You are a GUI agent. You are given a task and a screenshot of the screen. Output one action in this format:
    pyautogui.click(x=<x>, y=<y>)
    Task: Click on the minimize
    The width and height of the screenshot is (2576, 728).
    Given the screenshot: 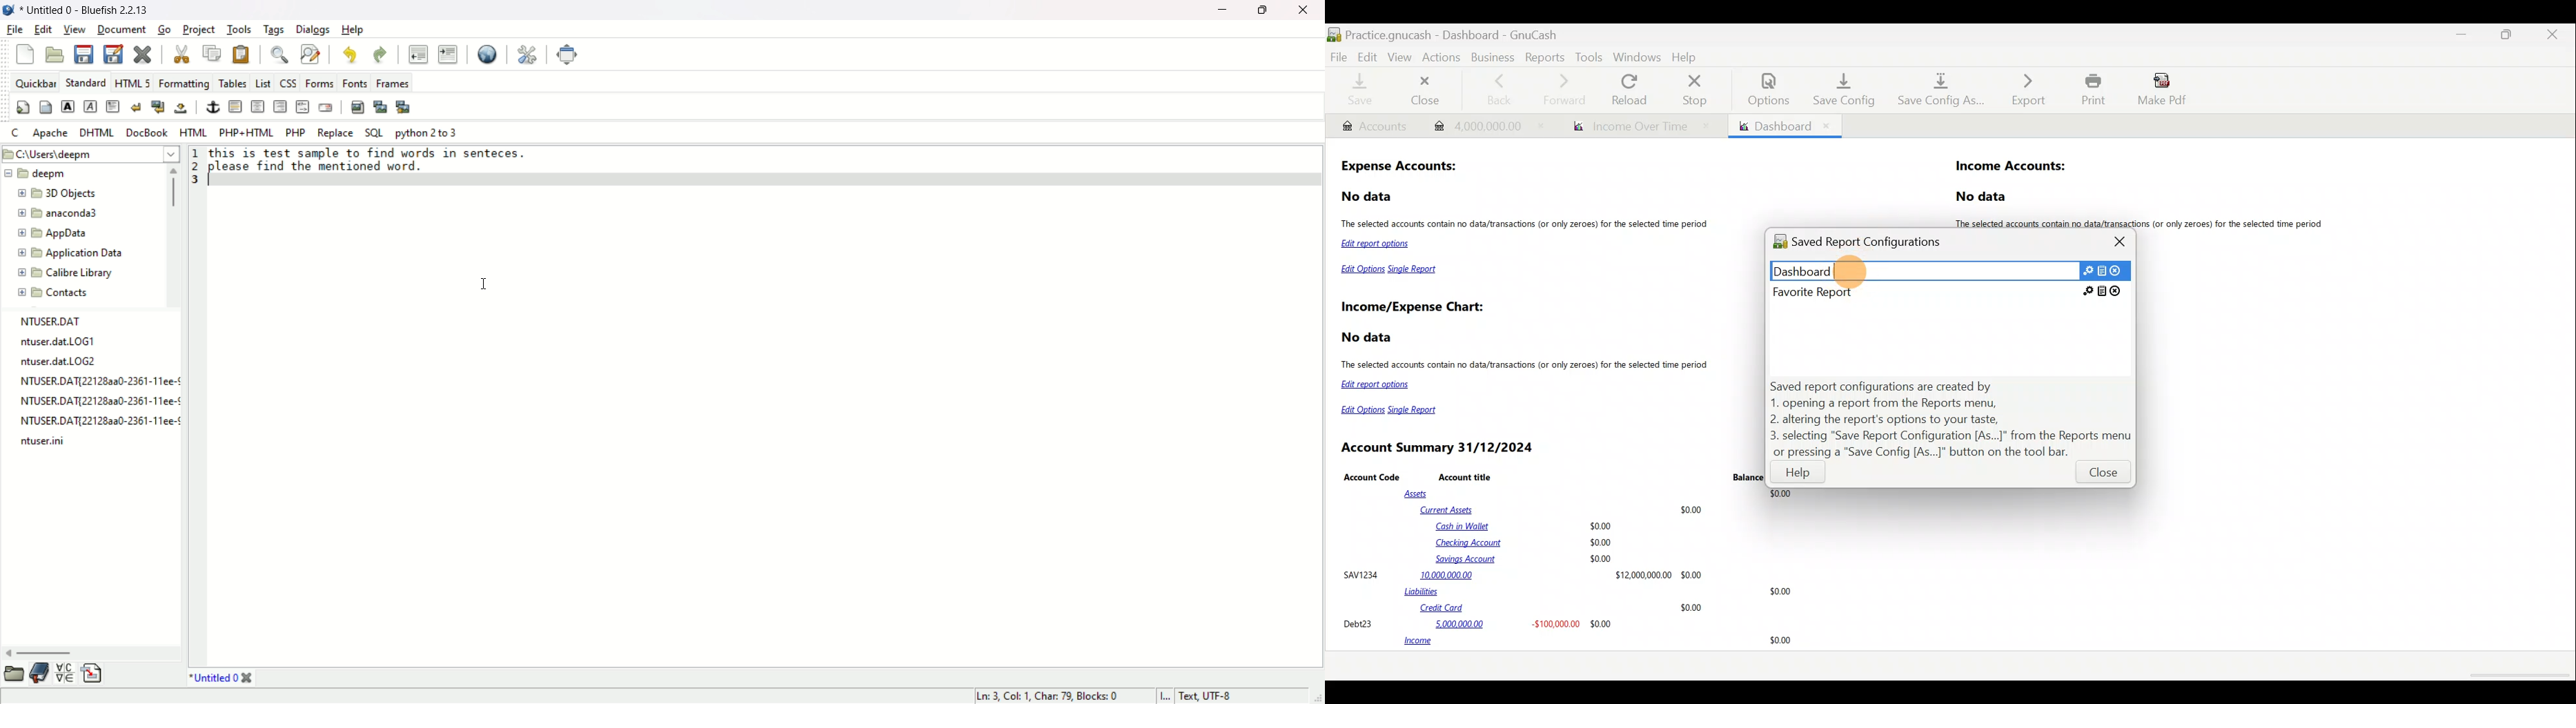 What is the action you would take?
    pyautogui.click(x=1219, y=11)
    